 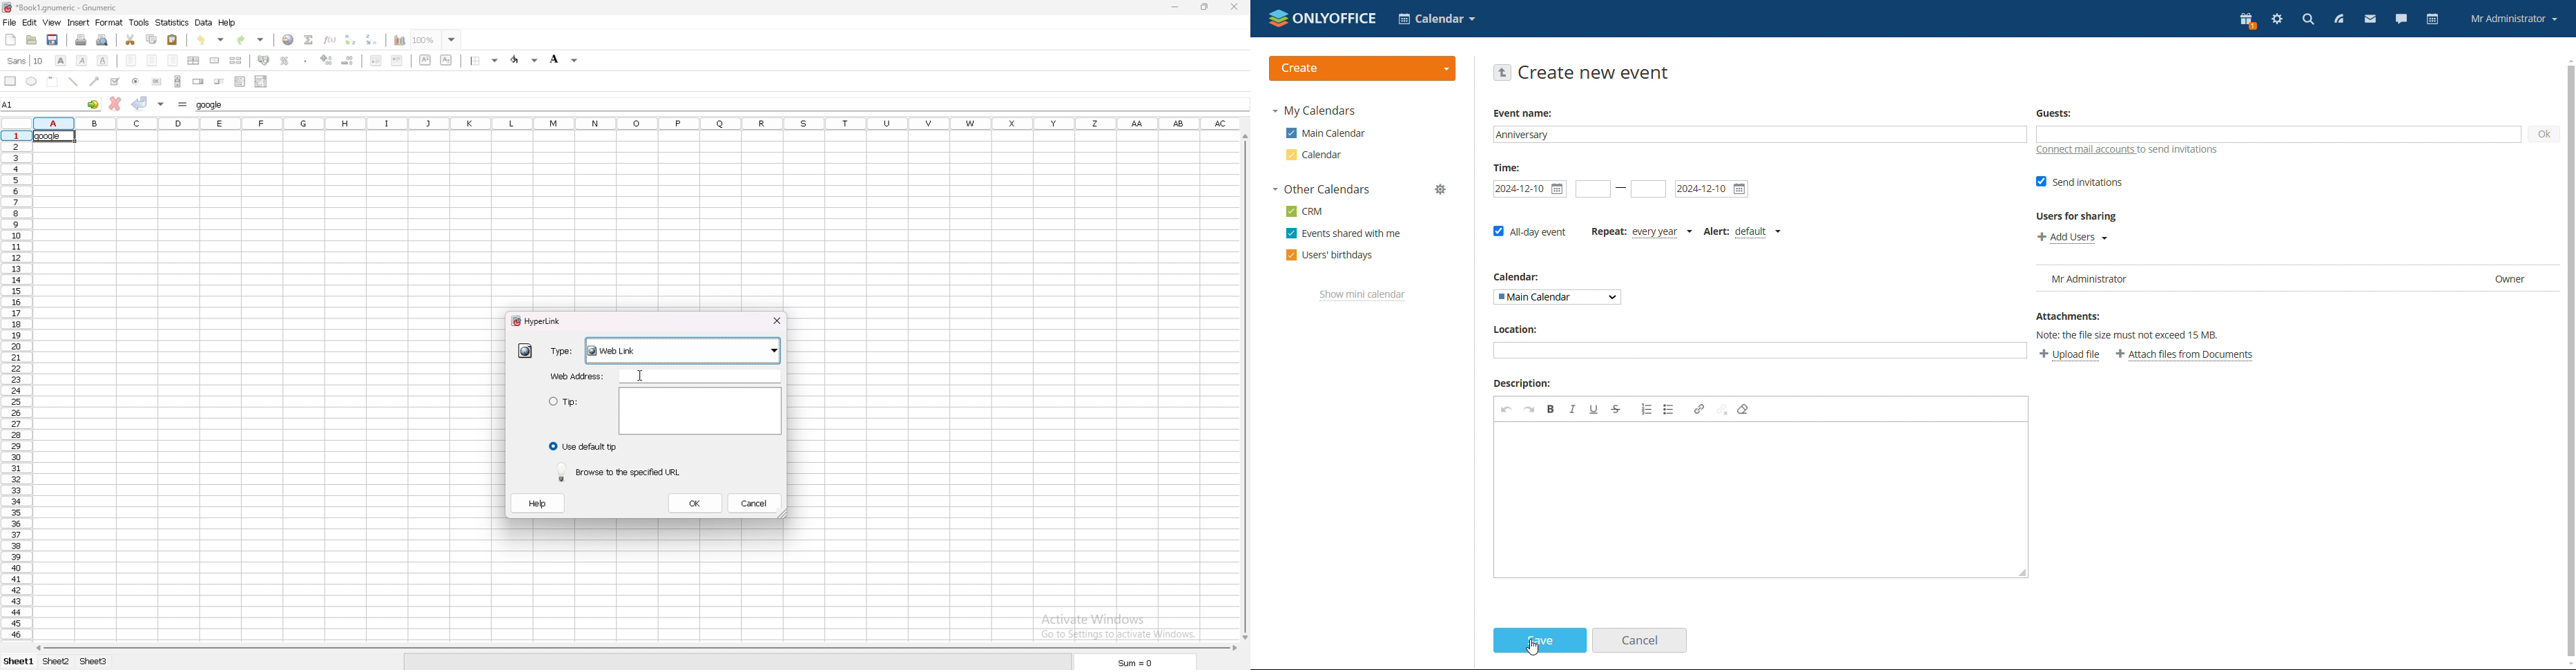 What do you see at coordinates (1531, 189) in the screenshot?
I see `start time` at bounding box center [1531, 189].